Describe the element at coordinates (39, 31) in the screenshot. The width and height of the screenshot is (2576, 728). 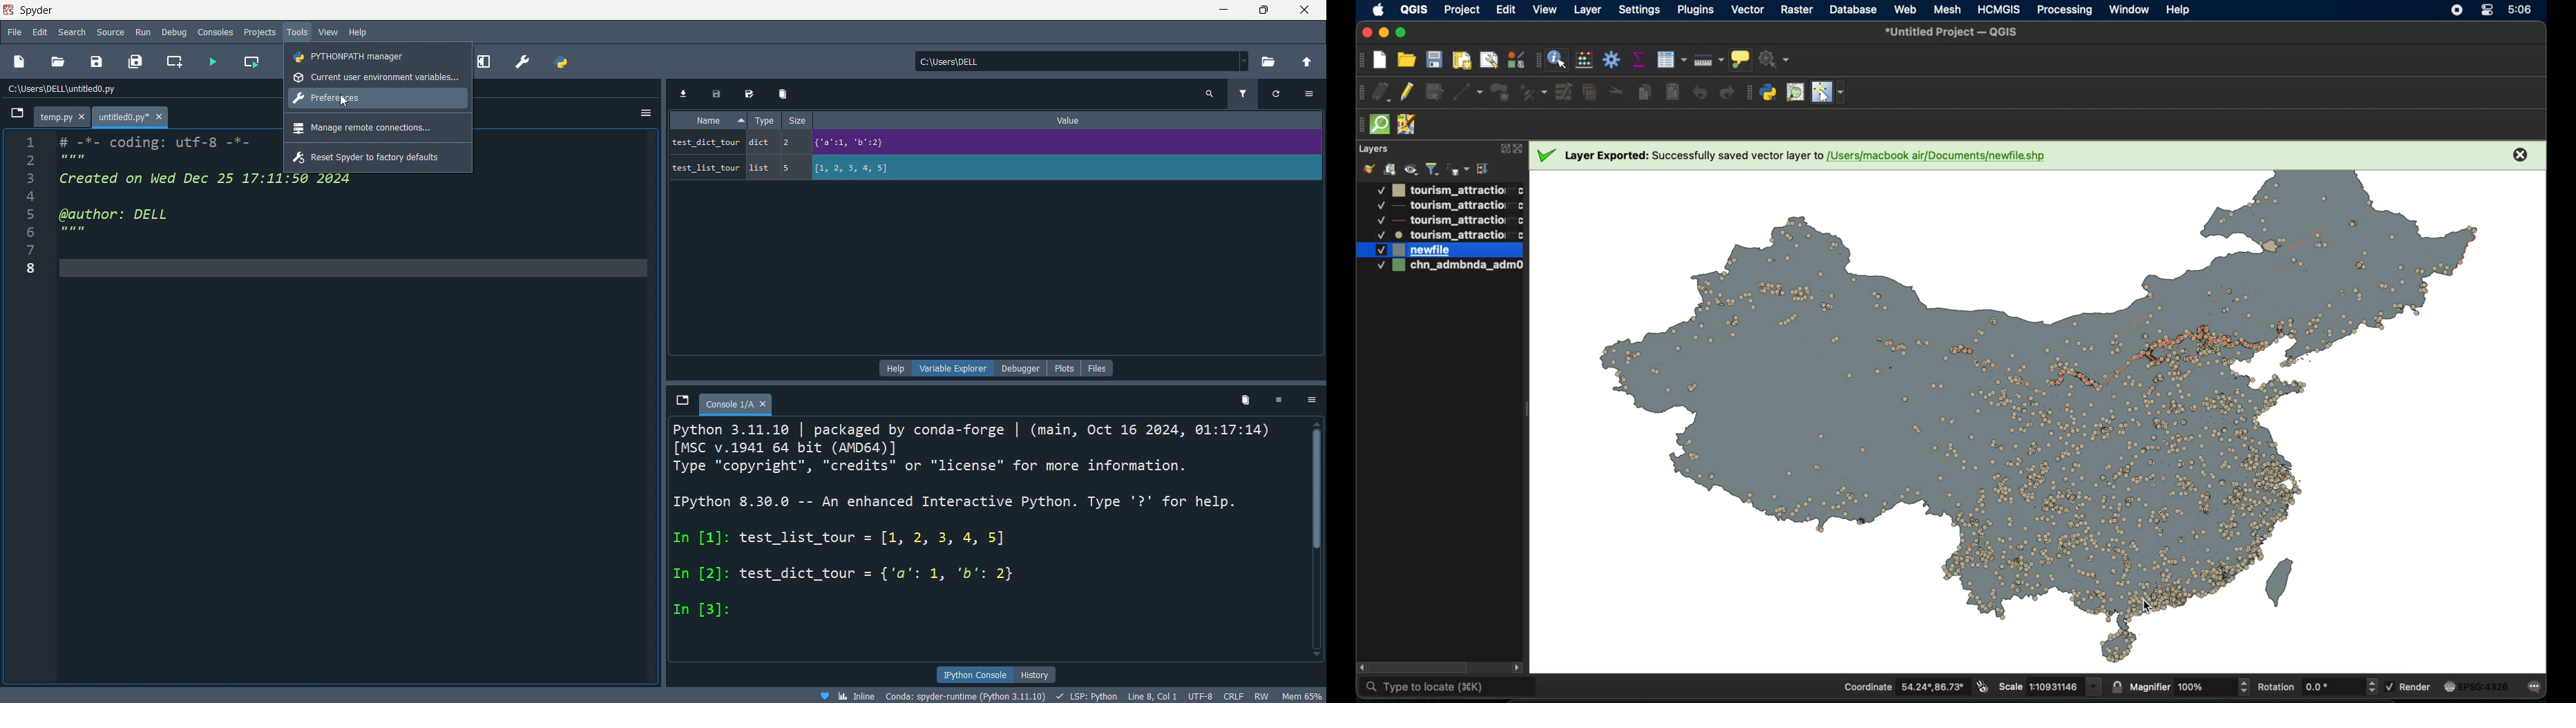
I see `edit` at that location.